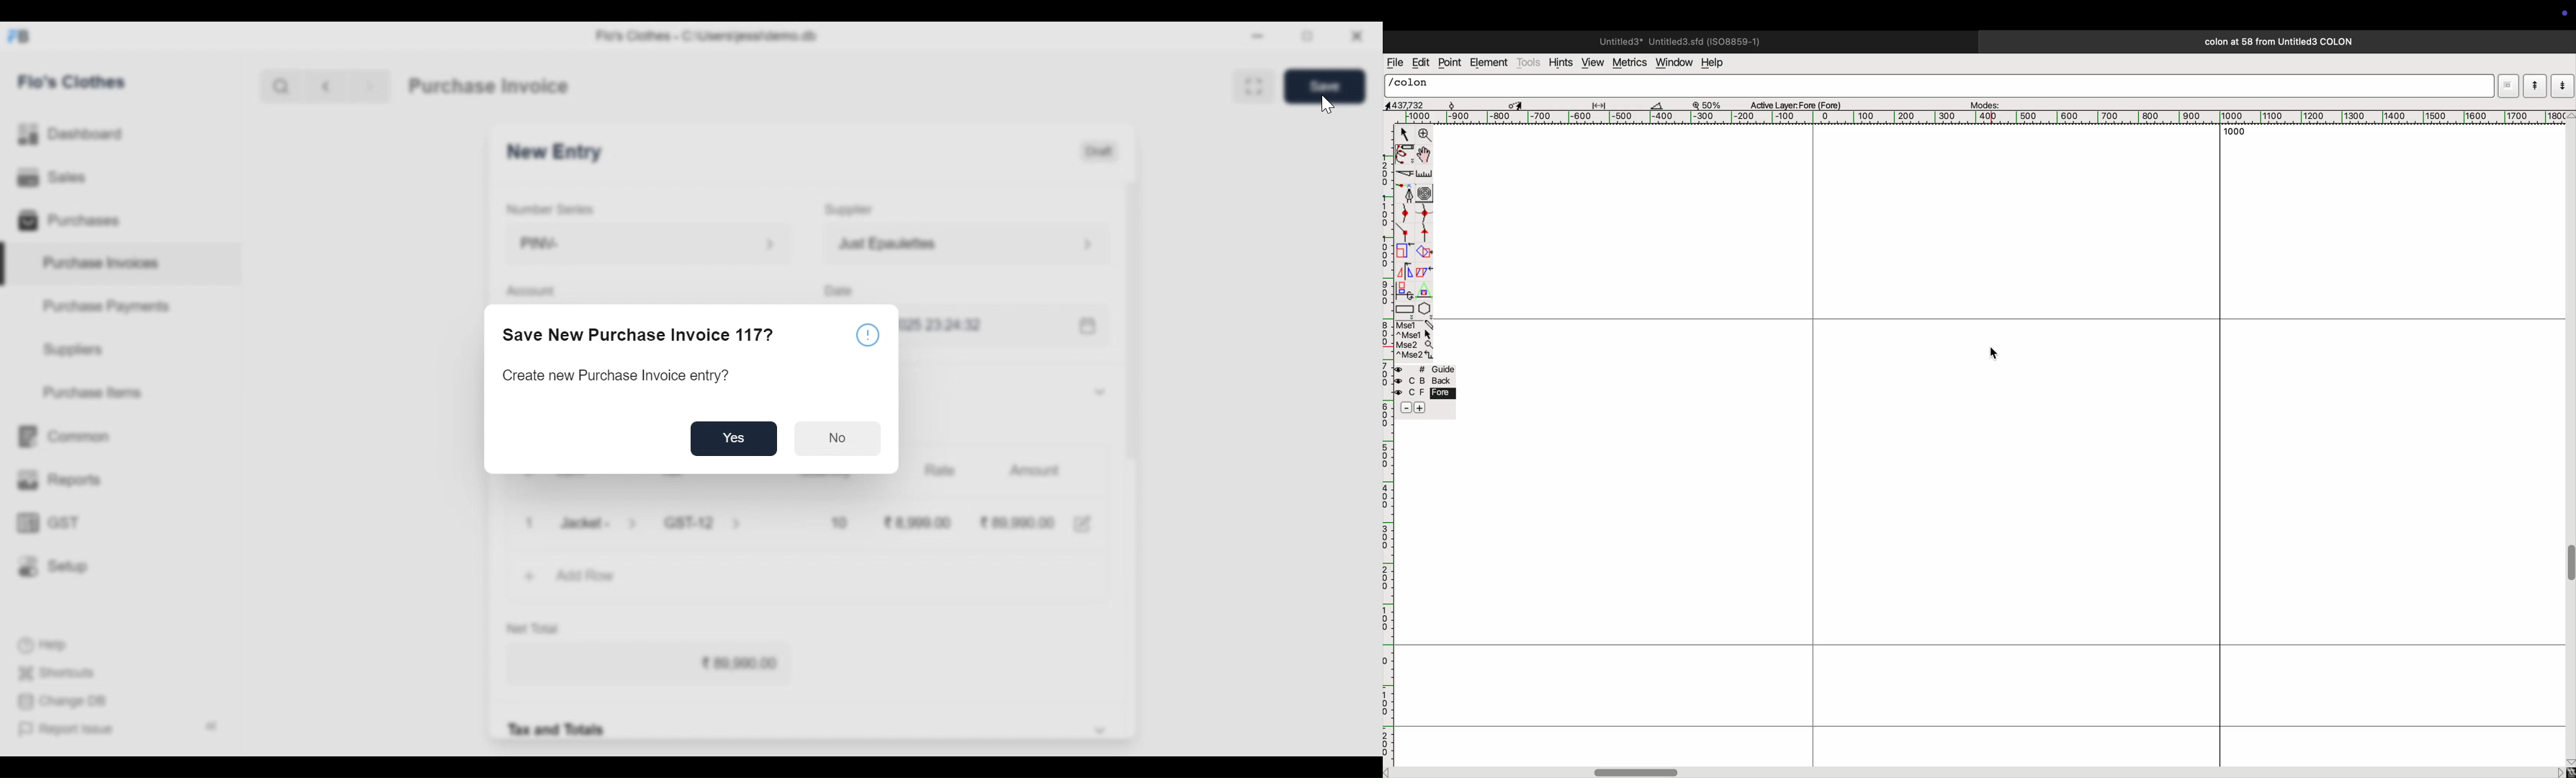 This screenshot has height=784, width=2576. Describe the element at coordinates (1407, 271) in the screenshot. I see `mirror` at that location.